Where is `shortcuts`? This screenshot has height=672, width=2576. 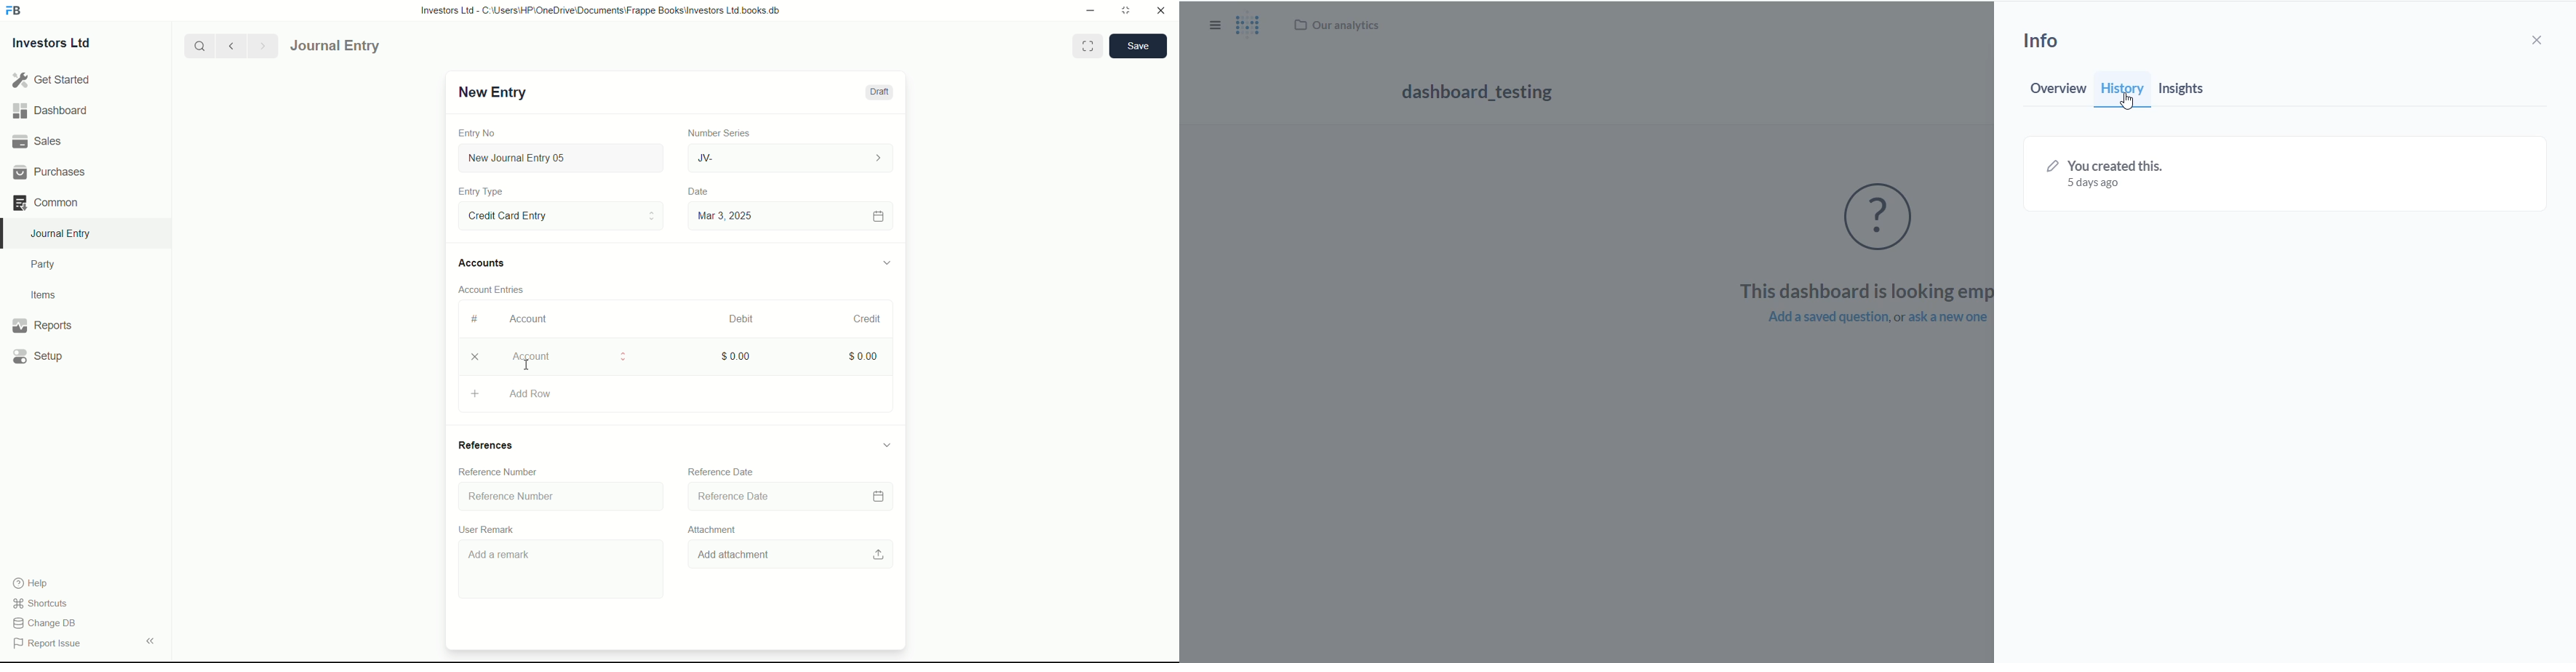 shortcuts is located at coordinates (43, 603).